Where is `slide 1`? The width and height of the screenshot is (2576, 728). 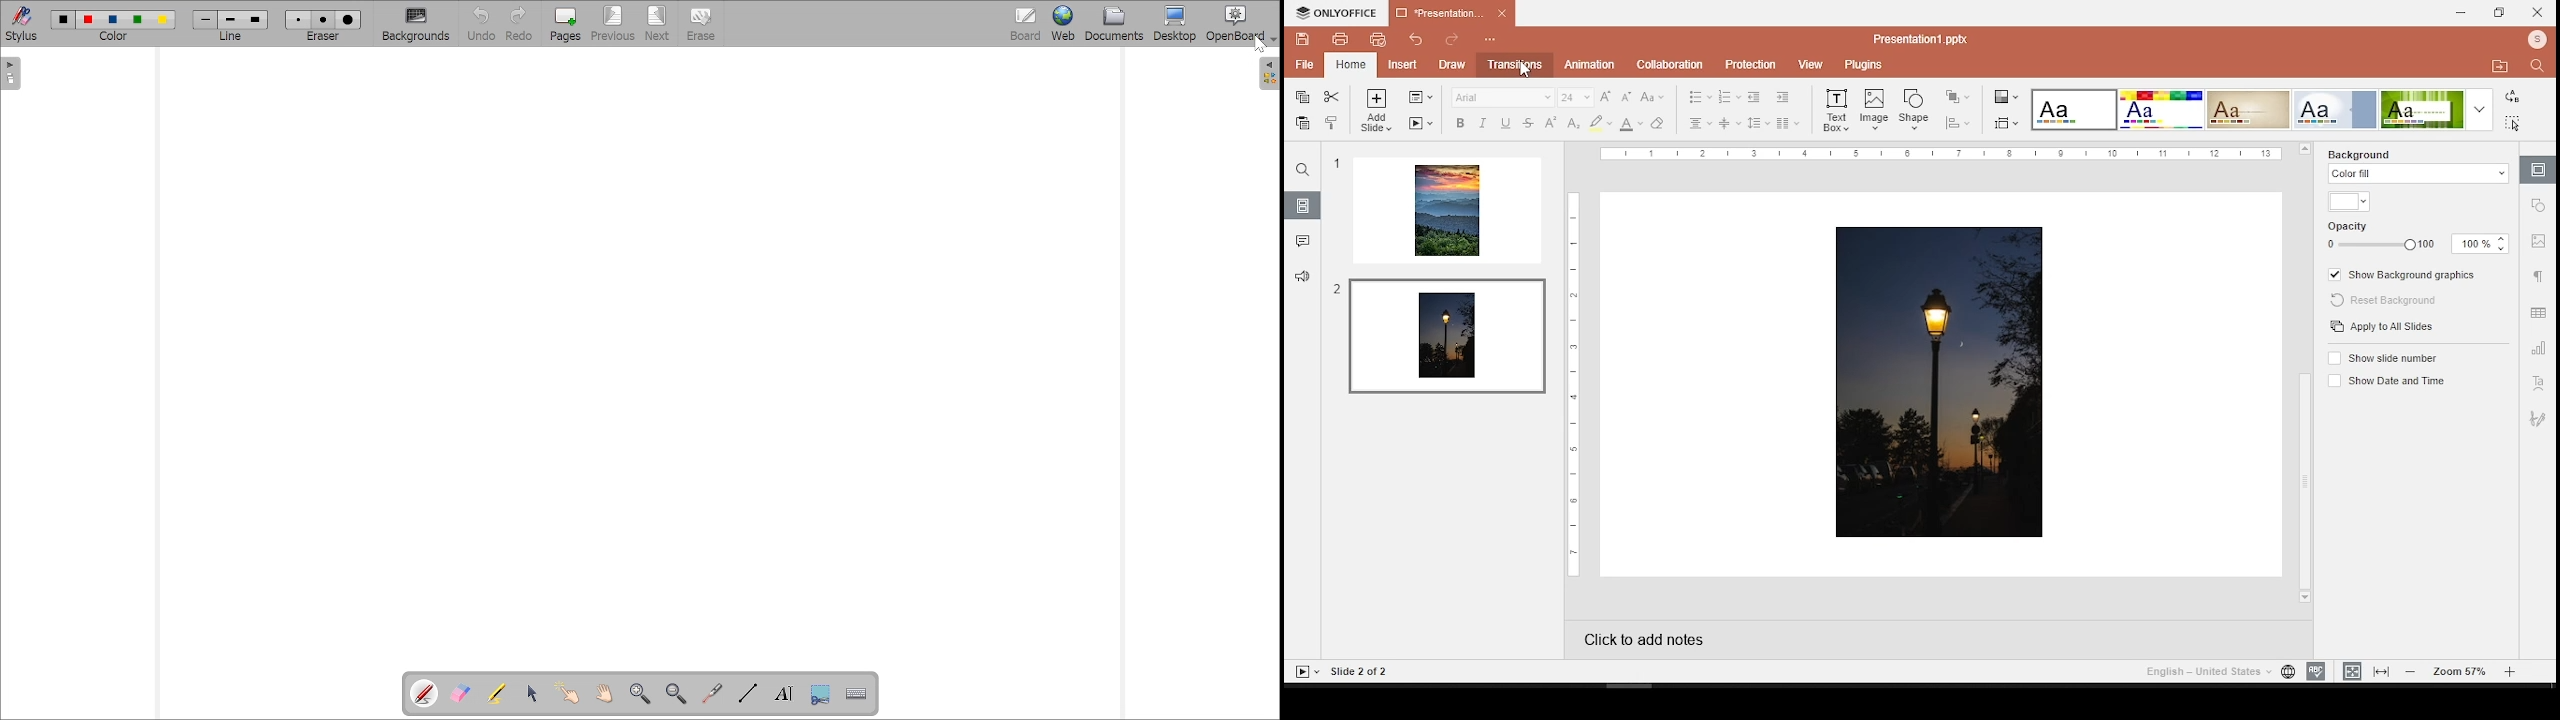 slide 1 is located at coordinates (1447, 211).